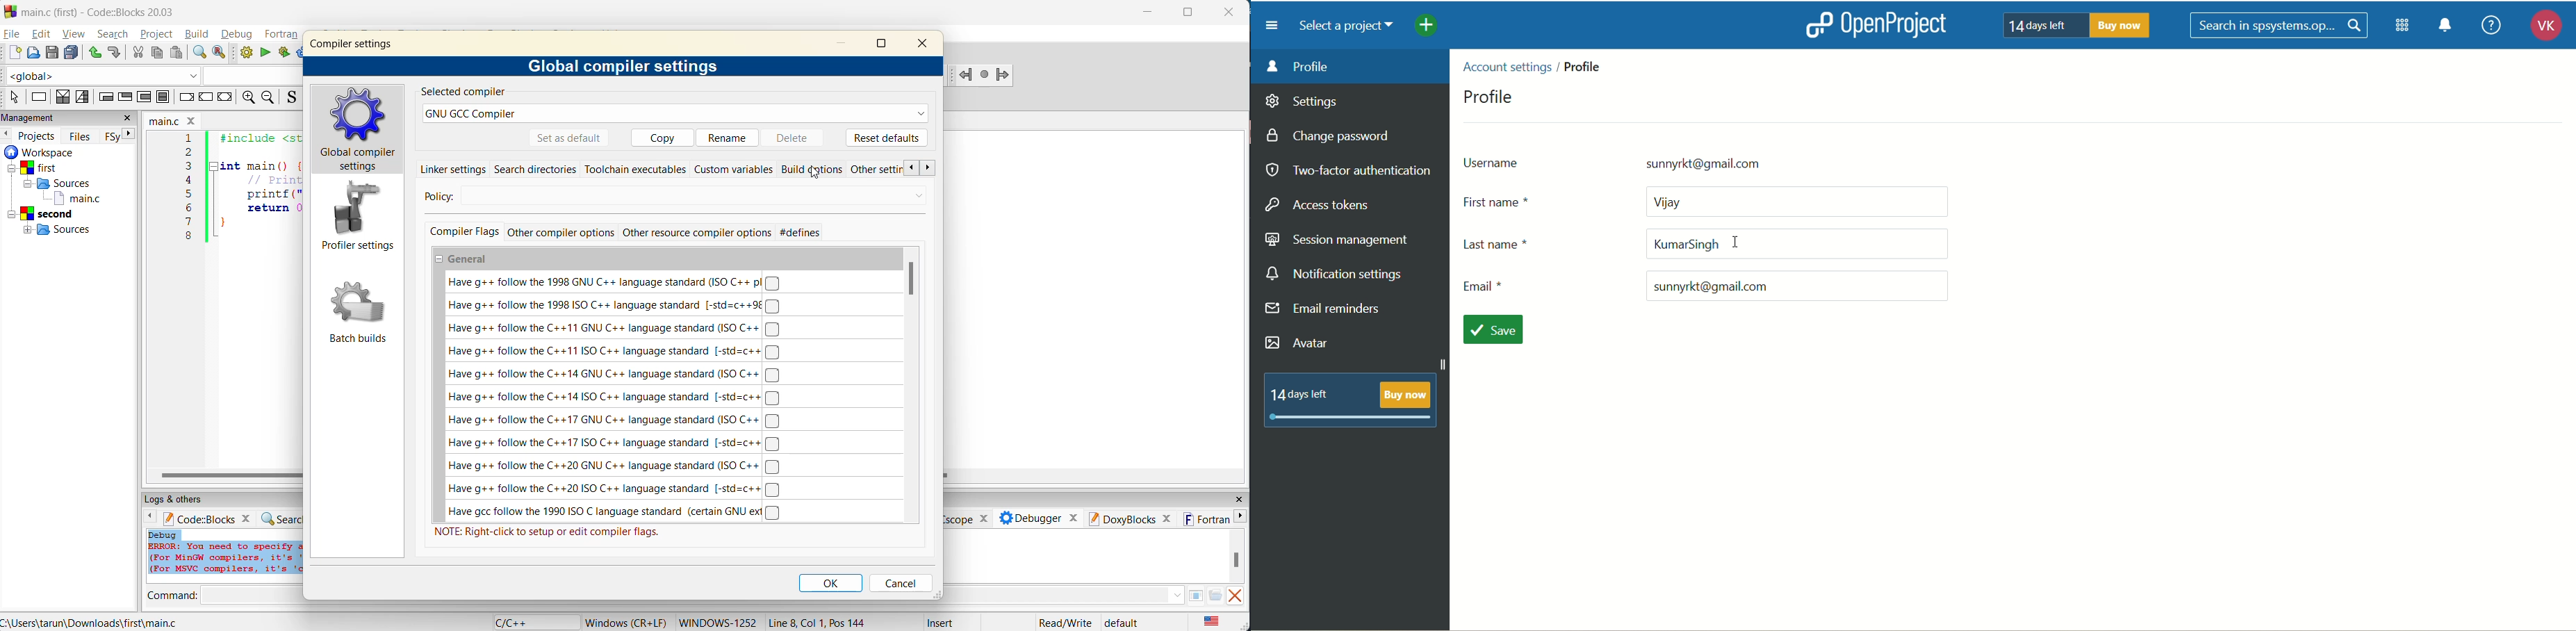 The height and width of the screenshot is (644, 2576). I want to click on profile settings, so click(359, 217).